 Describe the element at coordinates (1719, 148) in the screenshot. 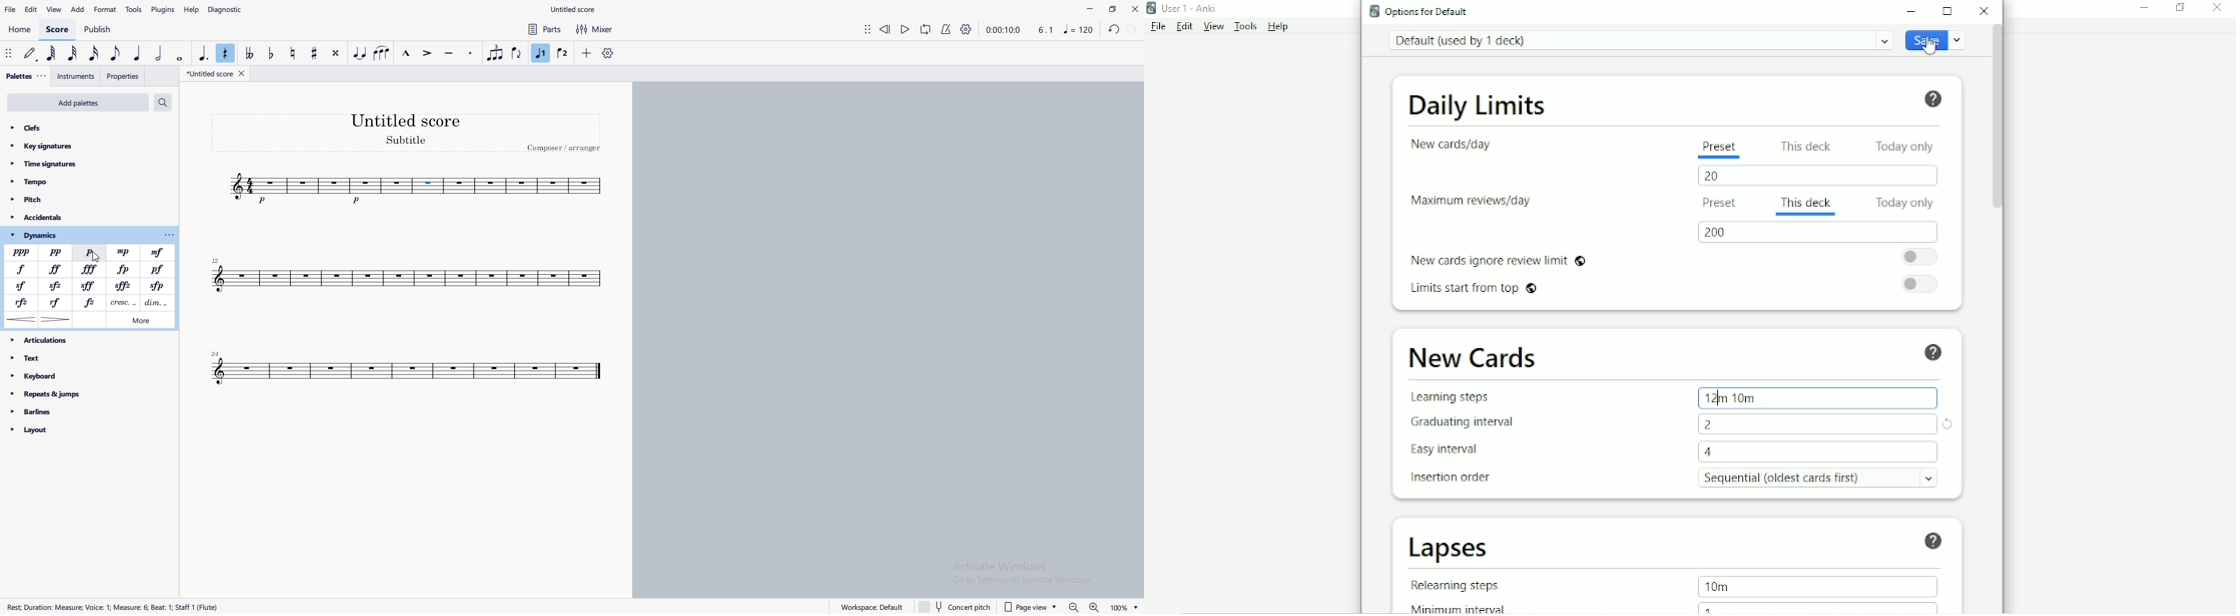

I see `Preset` at that location.